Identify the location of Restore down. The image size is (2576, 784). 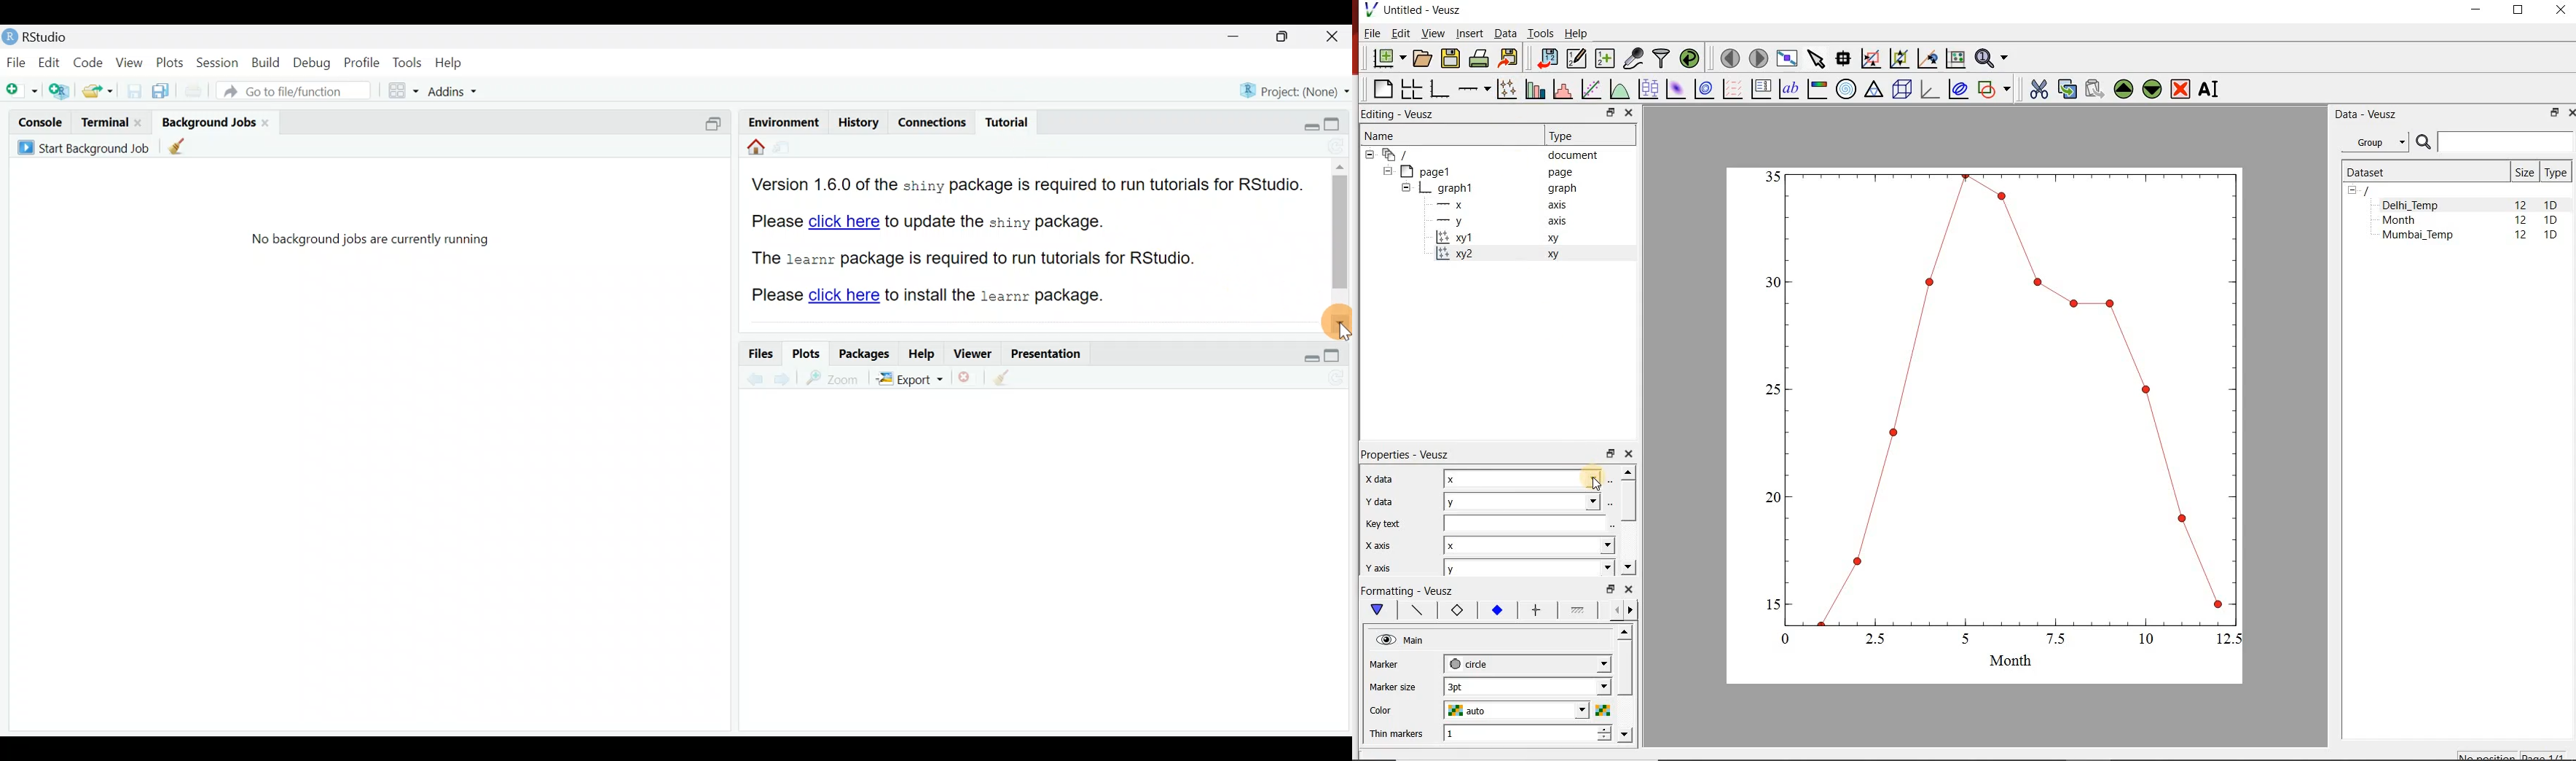
(1301, 123).